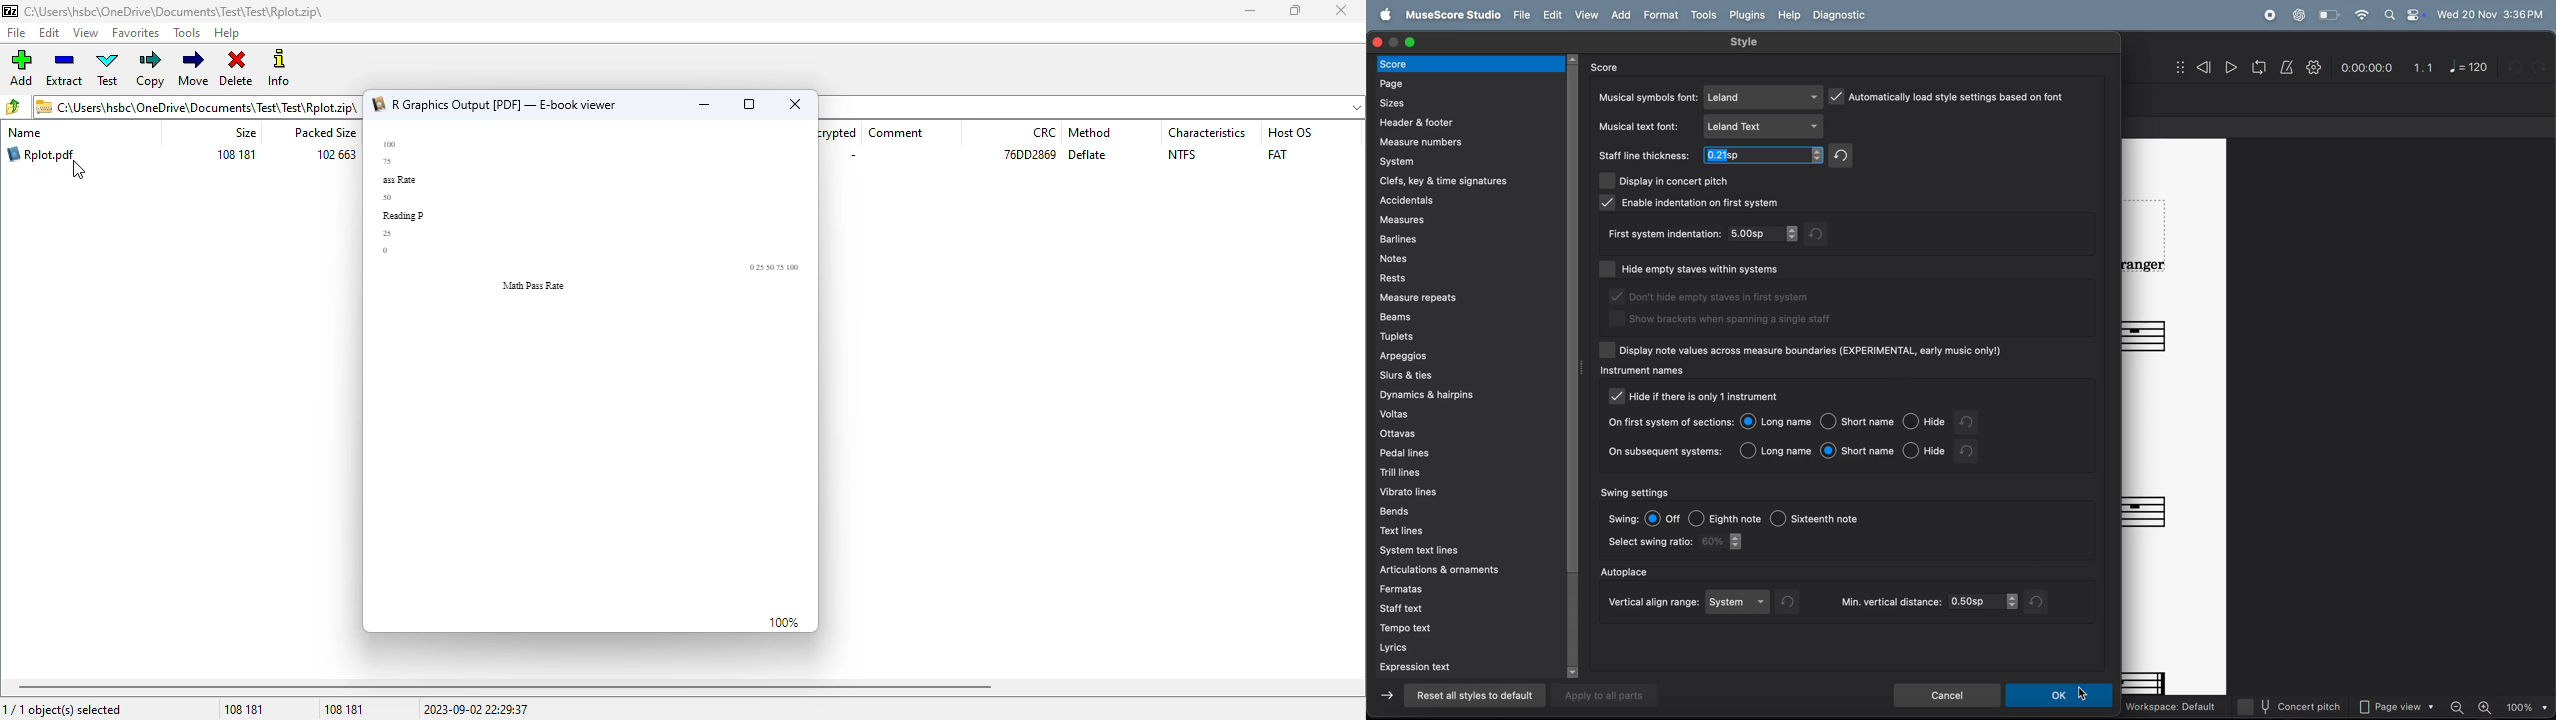 This screenshot has height=728, width=2576. Describe the element at coordinates (24, 133) in the screenshot. I see `name` at that location.